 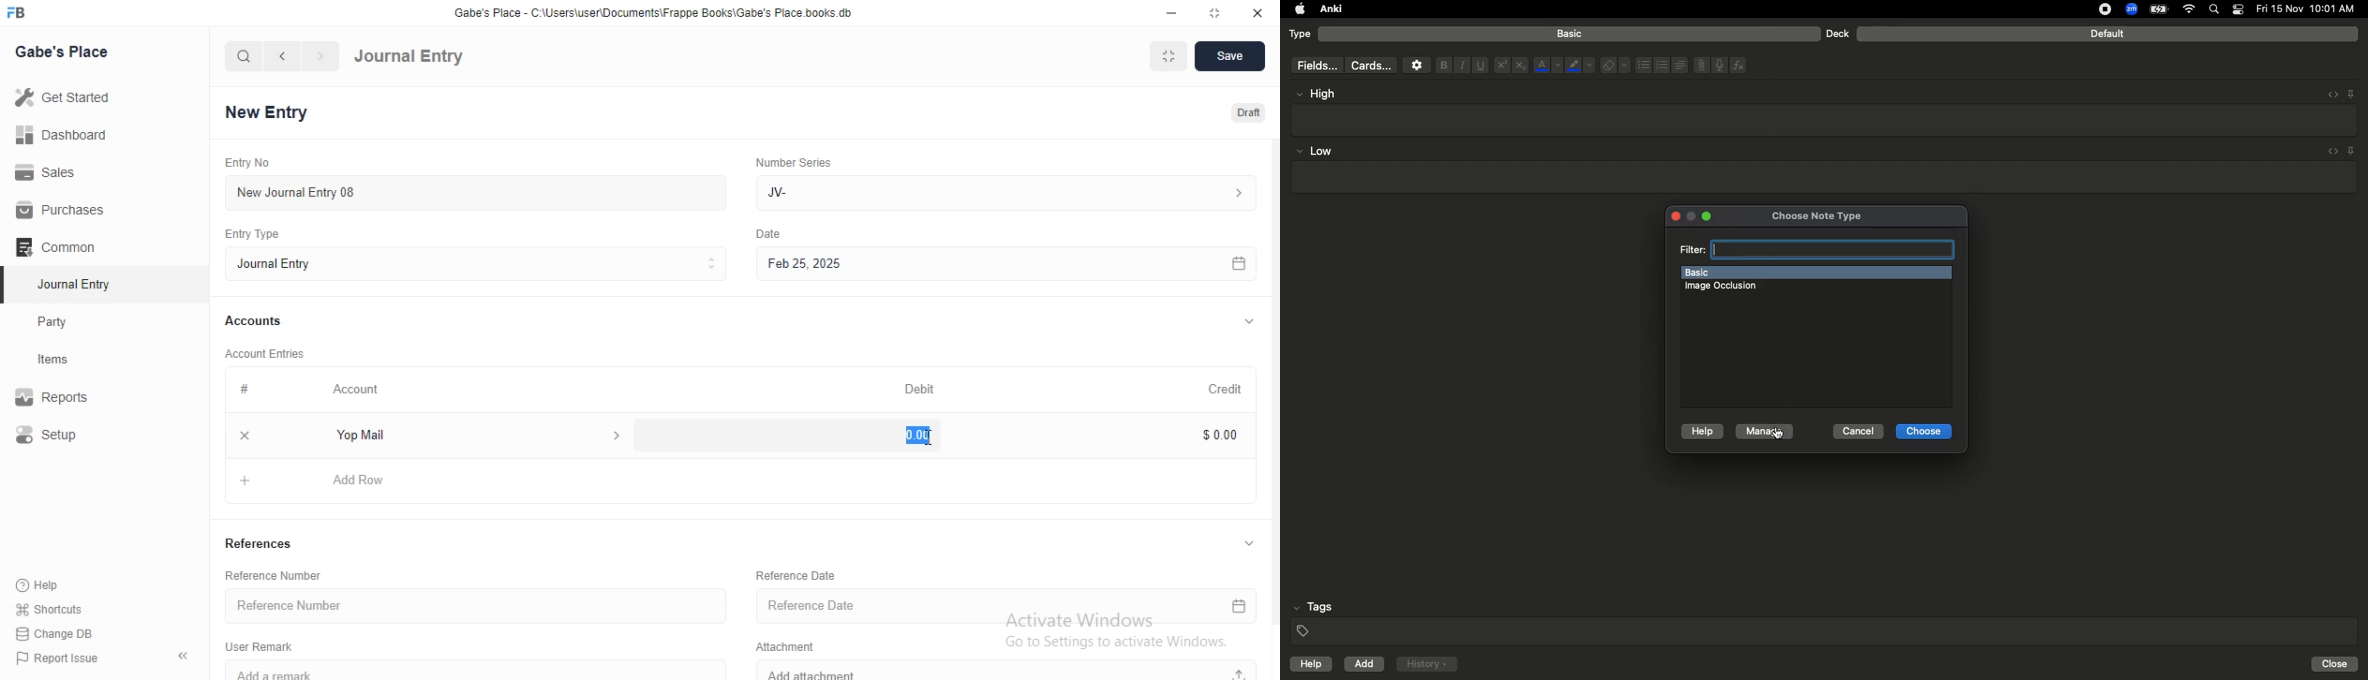 What do you see at coordinates (768, 234) in the screenshot?
I see `` at bounding box center [768, 234].